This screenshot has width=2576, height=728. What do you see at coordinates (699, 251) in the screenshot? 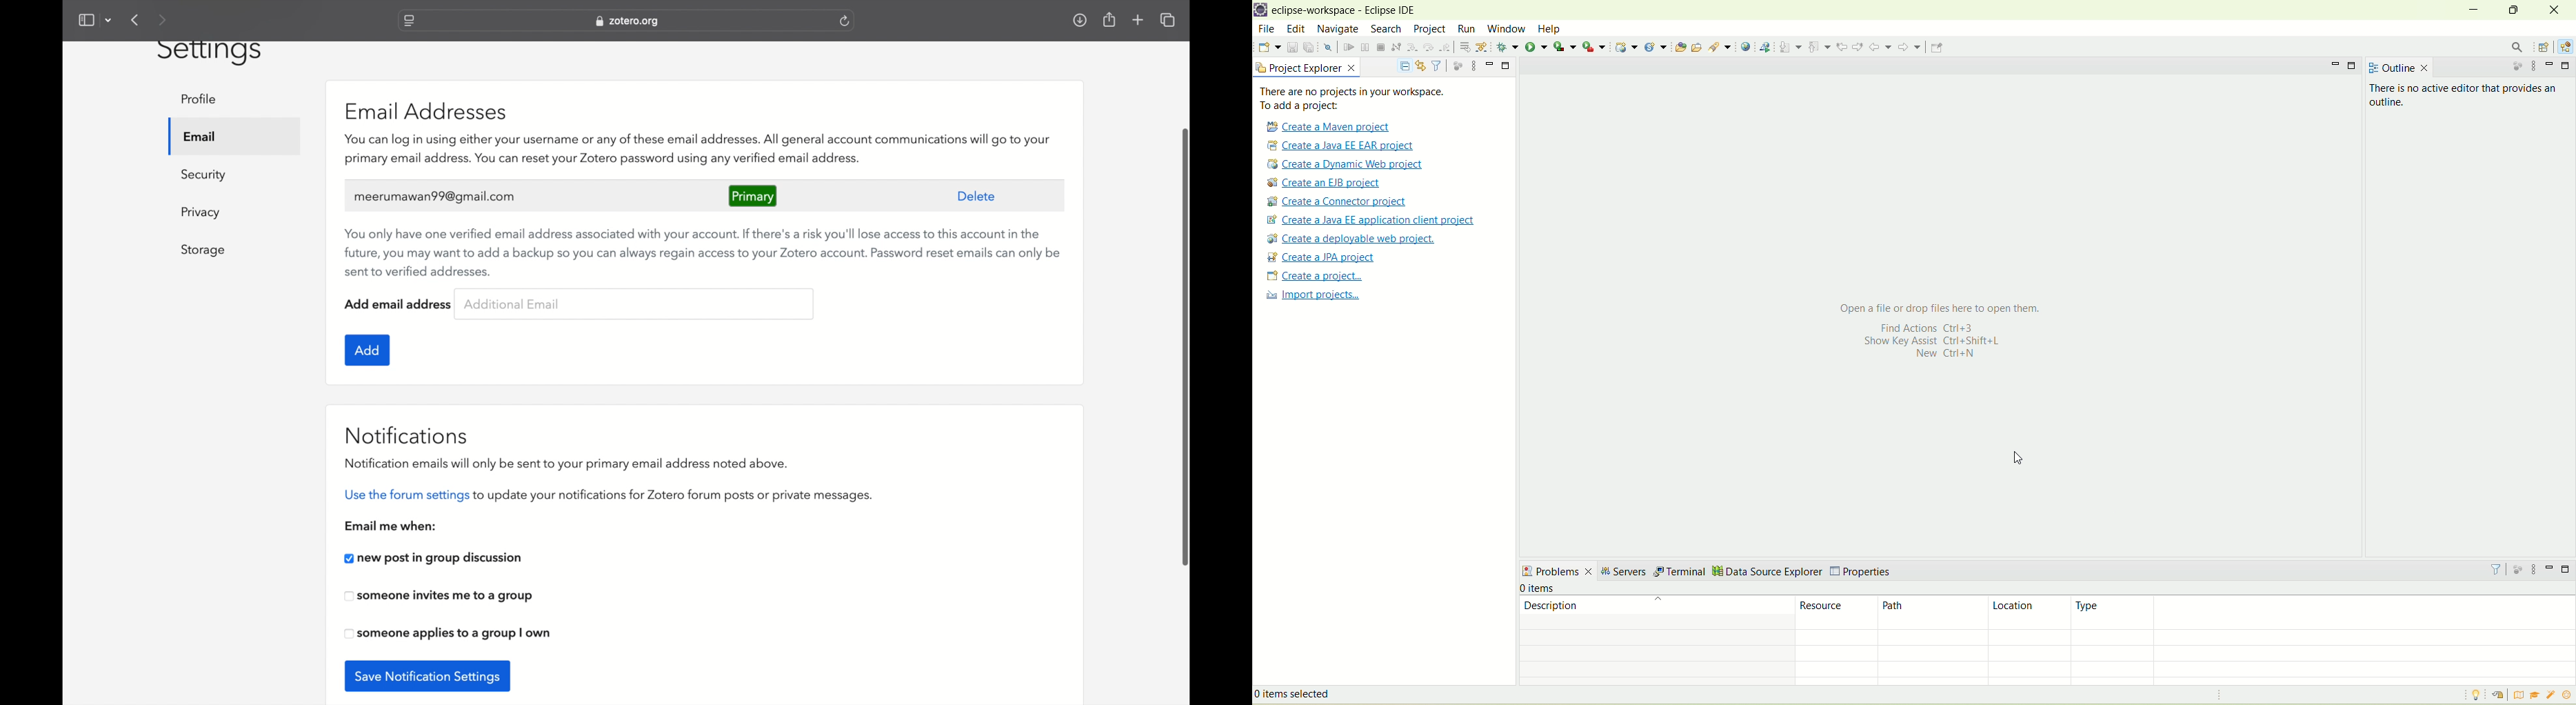
I see `You only have one verified email address associated with your account. If there's a risk you'll lose access to this account in the
future, you may want to add a backup so you can always regain access to your Zotero account. Password reset emails can only be
sent to verified addresses.` at bounding box center [699, 251].